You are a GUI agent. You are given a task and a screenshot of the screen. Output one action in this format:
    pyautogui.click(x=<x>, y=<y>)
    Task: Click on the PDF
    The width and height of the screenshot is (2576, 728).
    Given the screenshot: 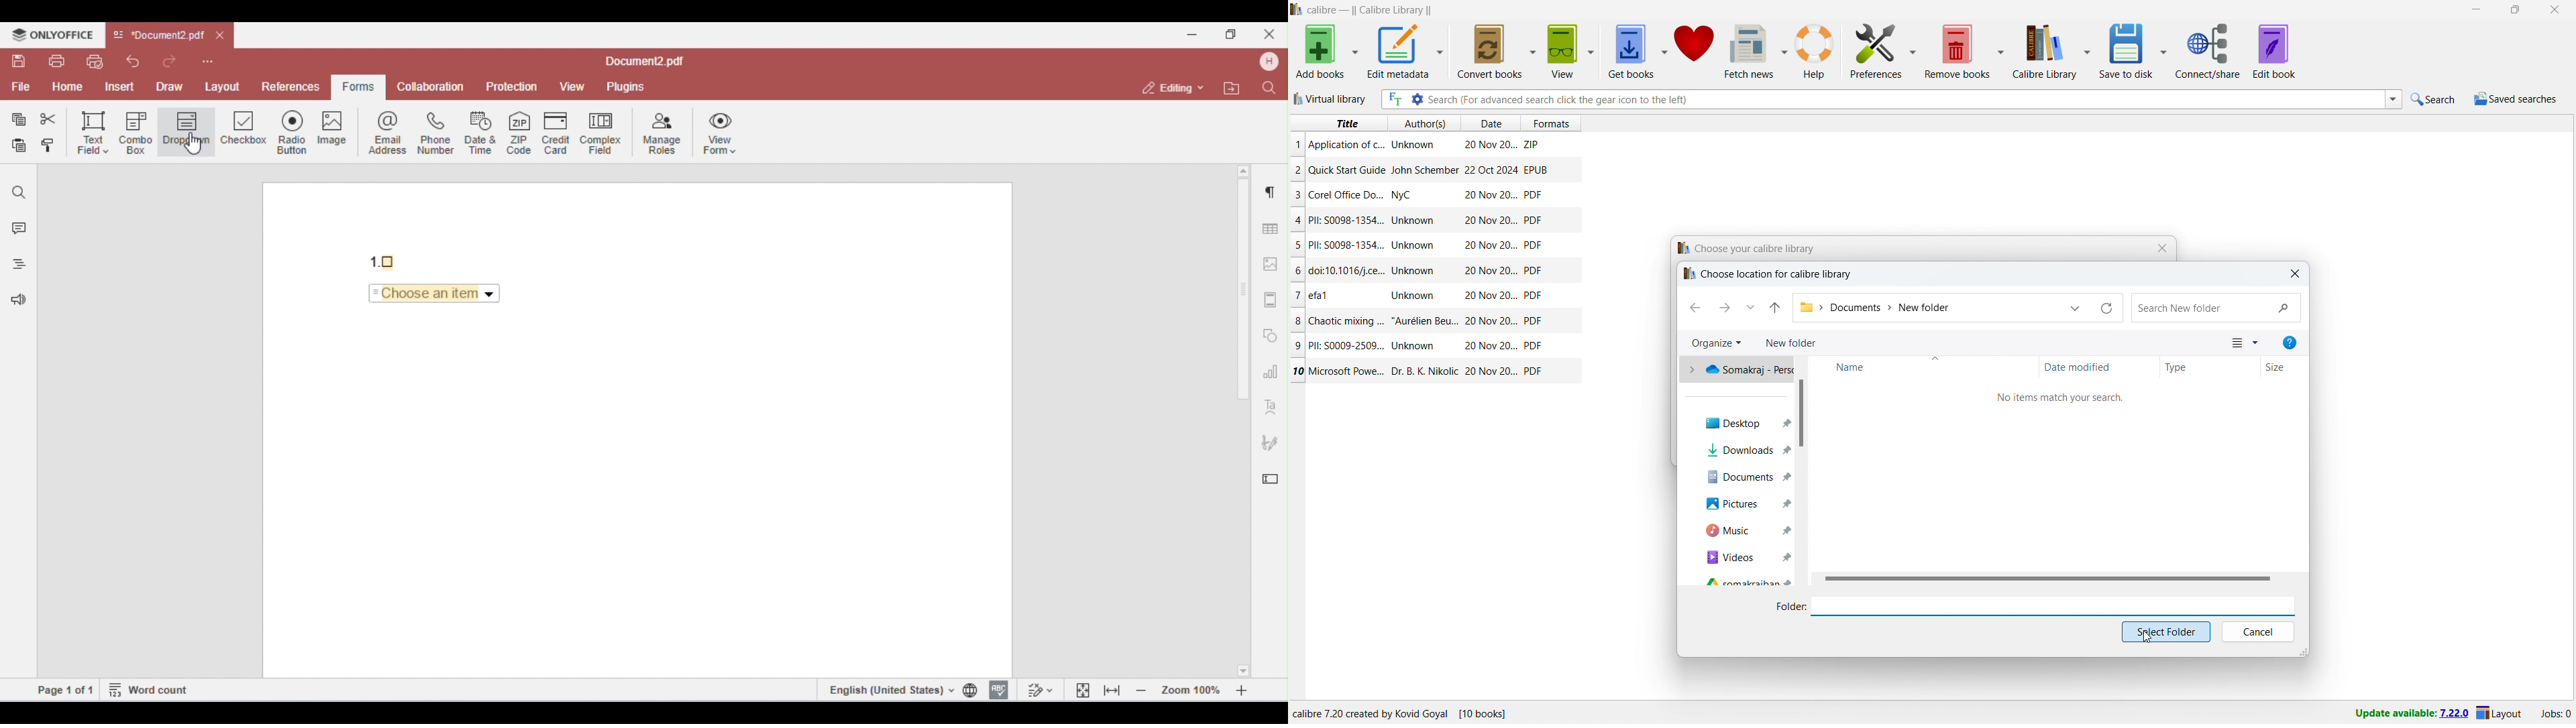 What is the action you would take?
    pyautogui.click(x=1534, y=371)
    